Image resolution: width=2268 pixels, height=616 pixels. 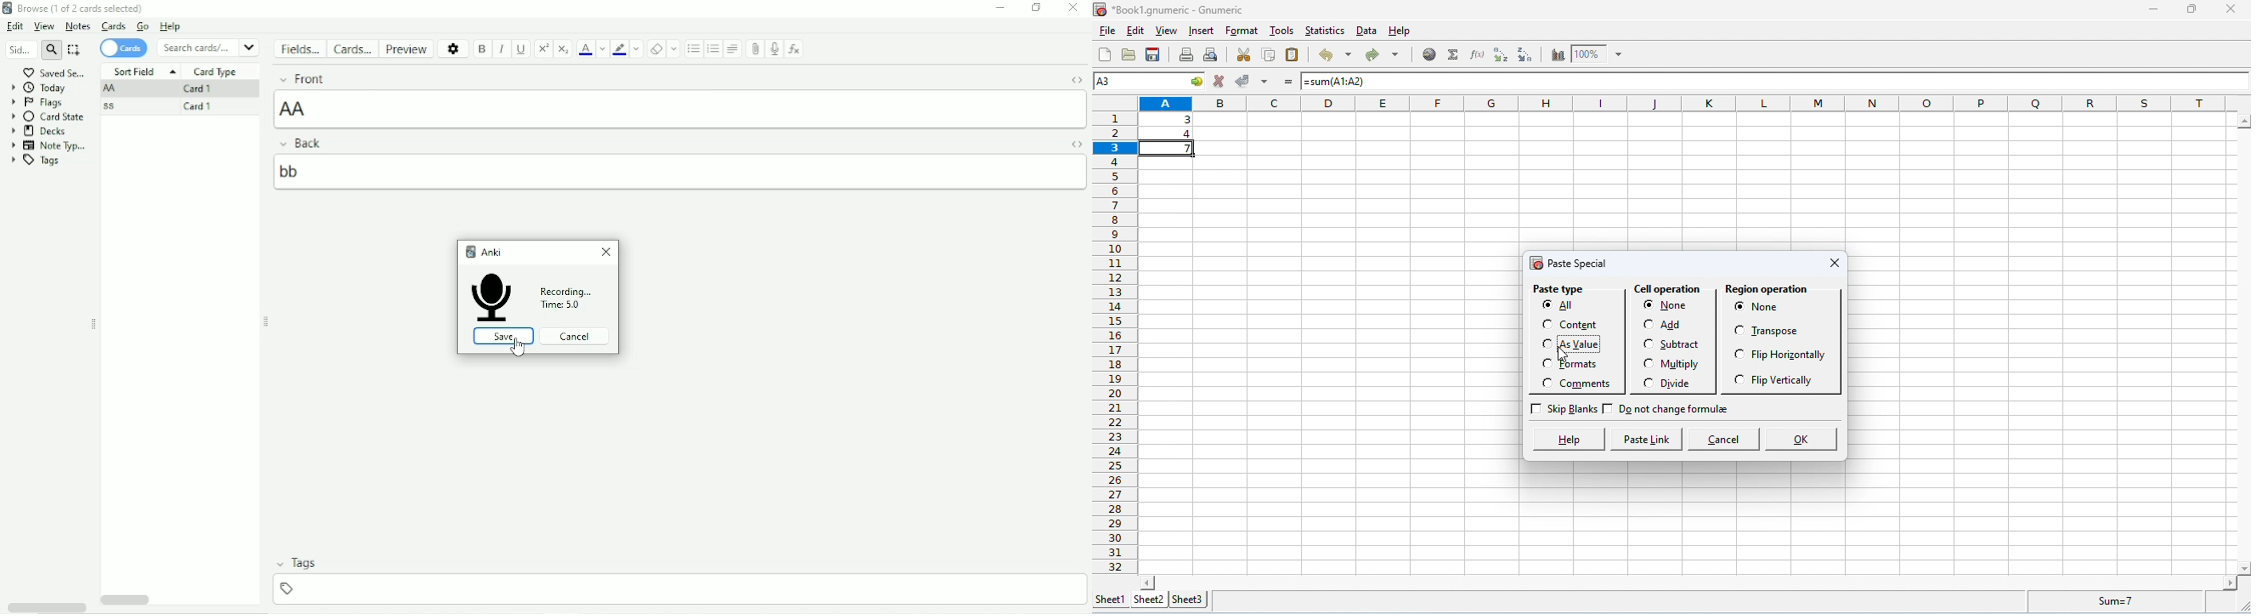 What do you see at coordinates (54, 73) in the screenshot?
I see `Saved Search` at bounding box center [54, 73].